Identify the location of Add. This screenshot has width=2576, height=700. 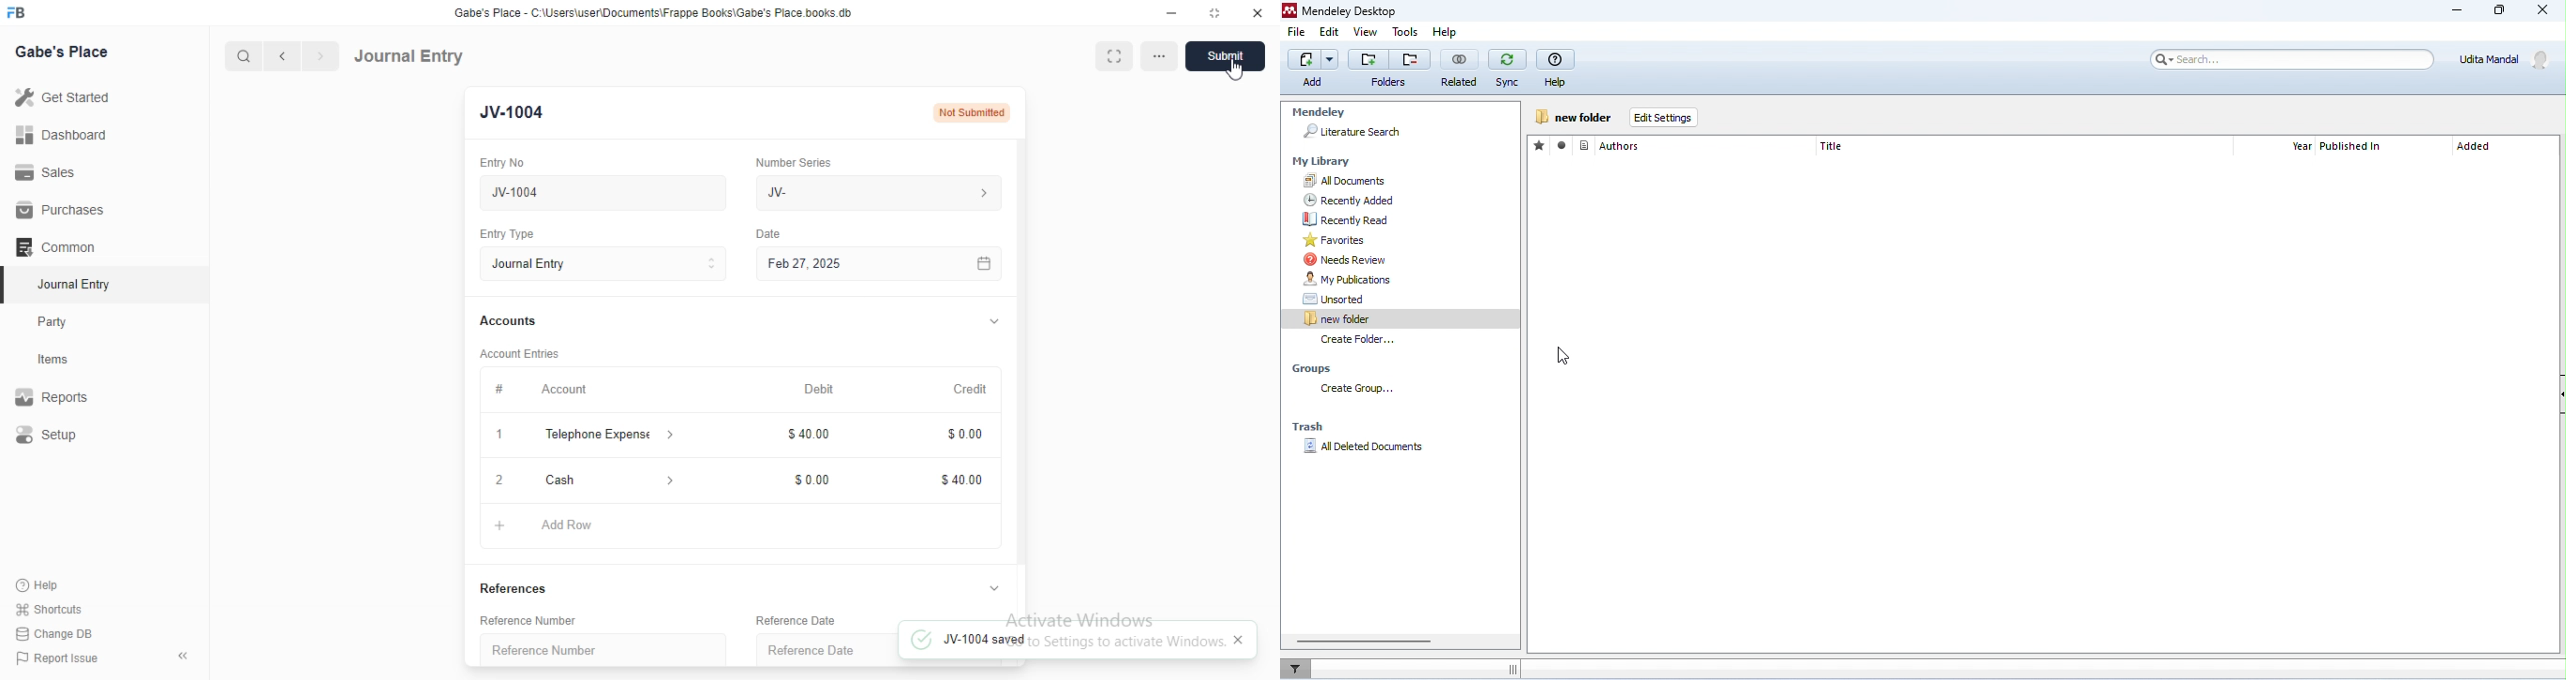
(495, 525).